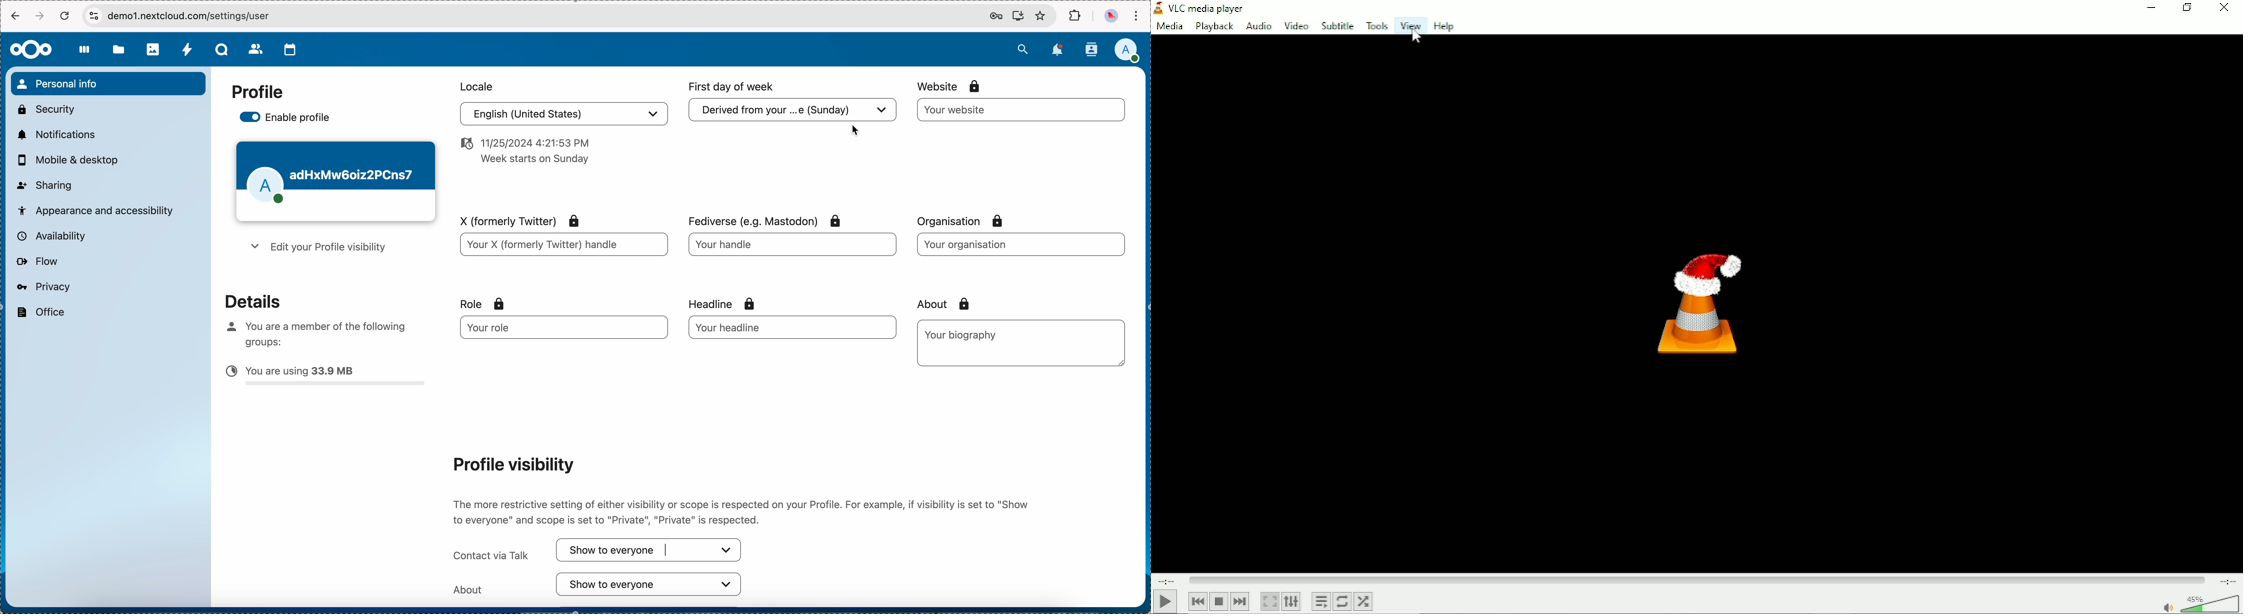 The height and width of the screenshot is (616, 2268). Describe the element at coordinates (940, 304) in the screenshot. I see `about` at that location.